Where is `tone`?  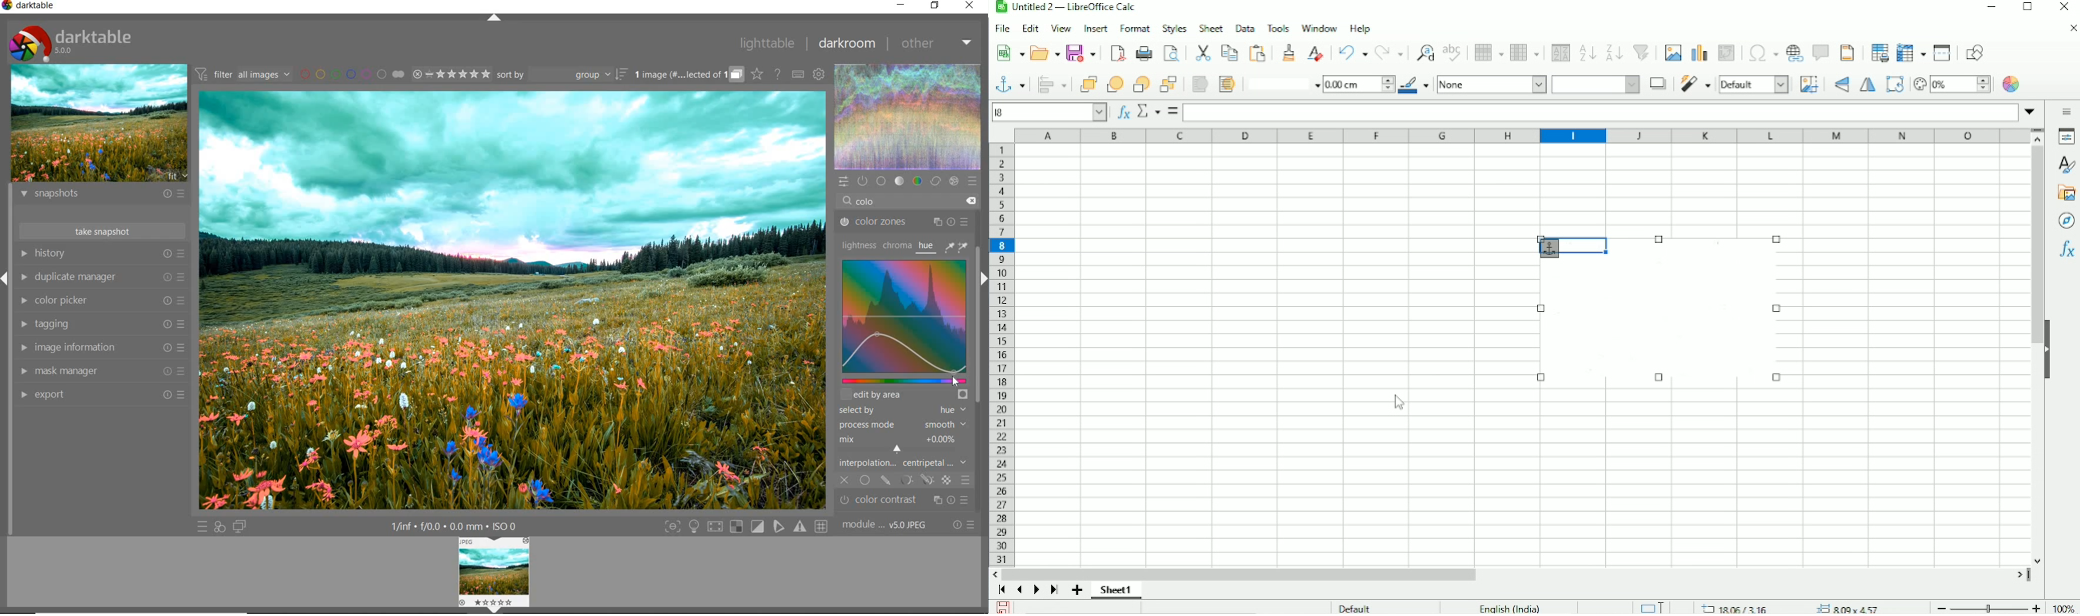 tone is located at coordinates (900, 180).